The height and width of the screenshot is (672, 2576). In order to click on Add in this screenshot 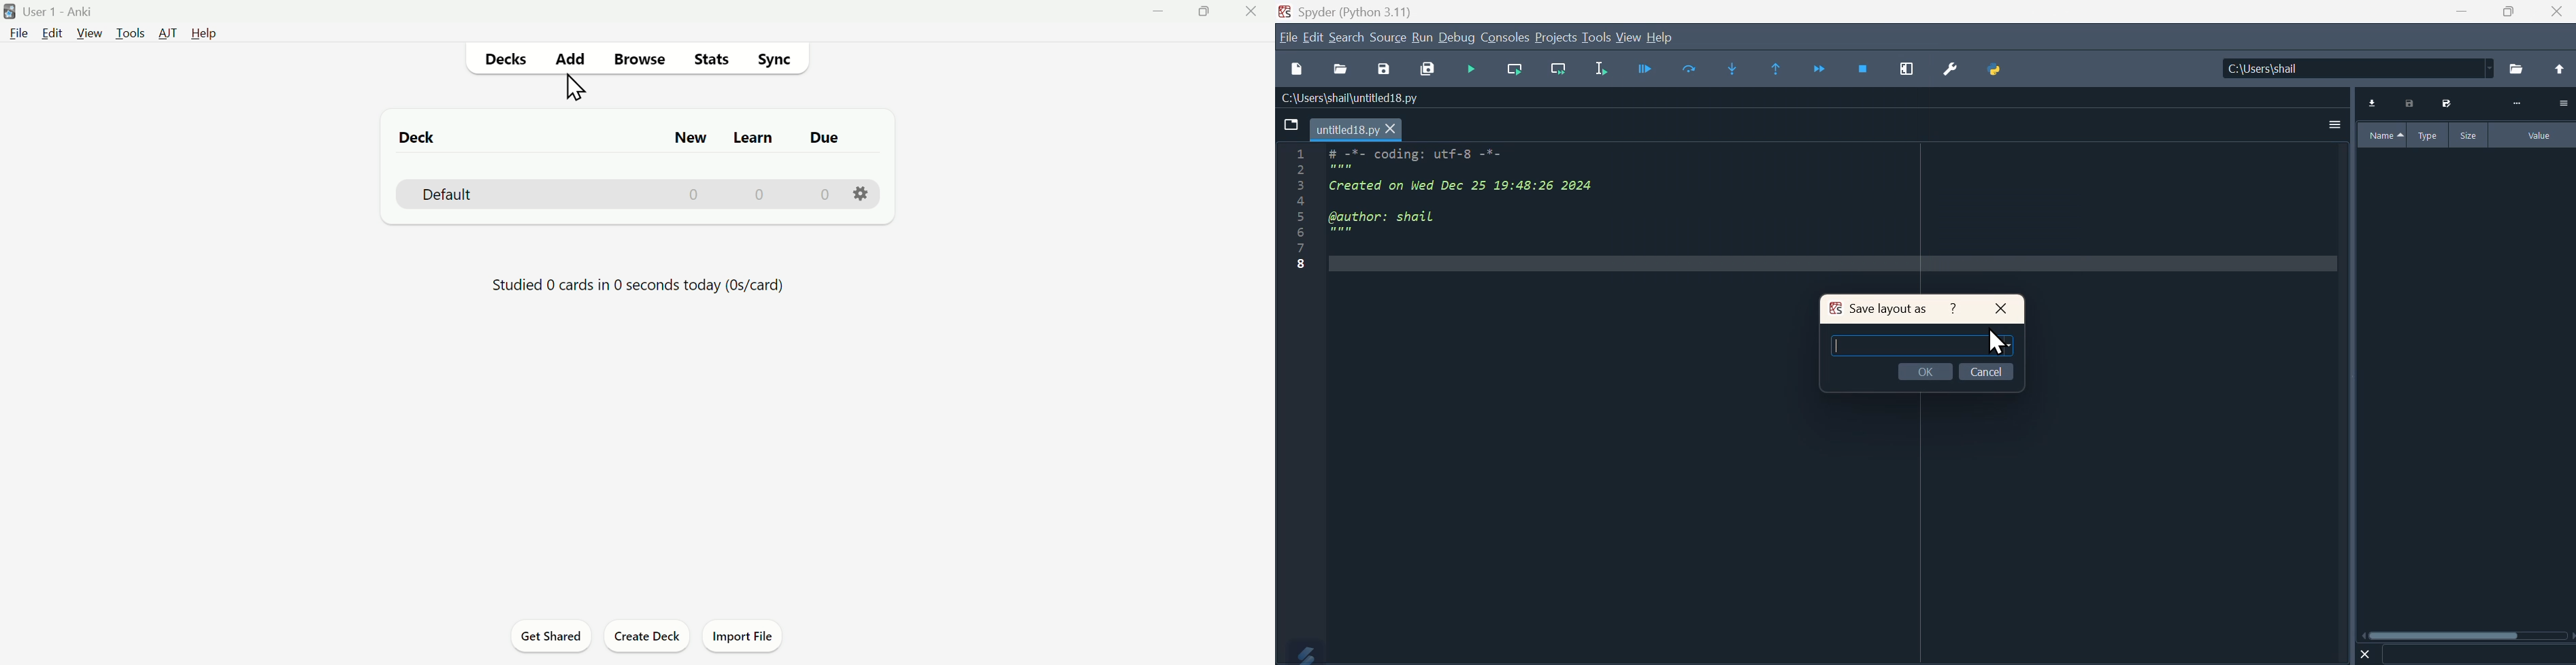, I will do `click(571, 57)`.